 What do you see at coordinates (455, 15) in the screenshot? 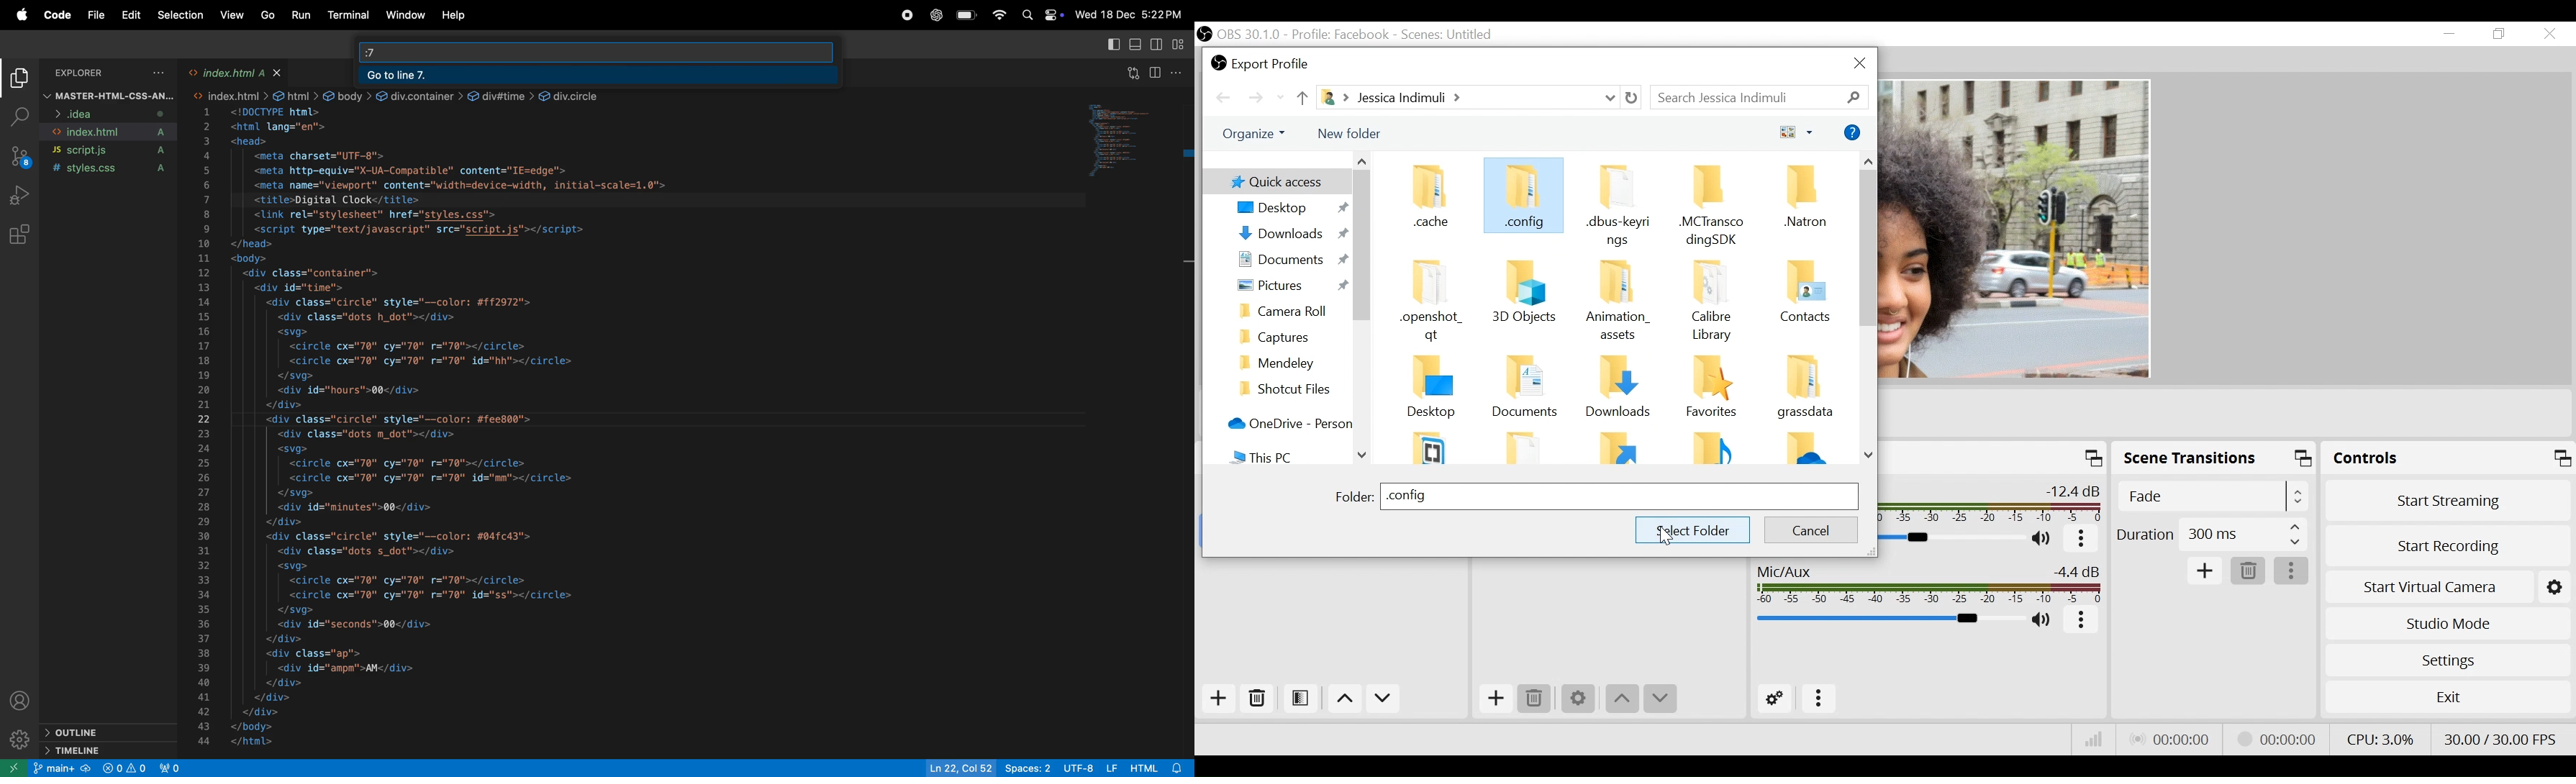
I see `help` at bounding box center [455, 15].